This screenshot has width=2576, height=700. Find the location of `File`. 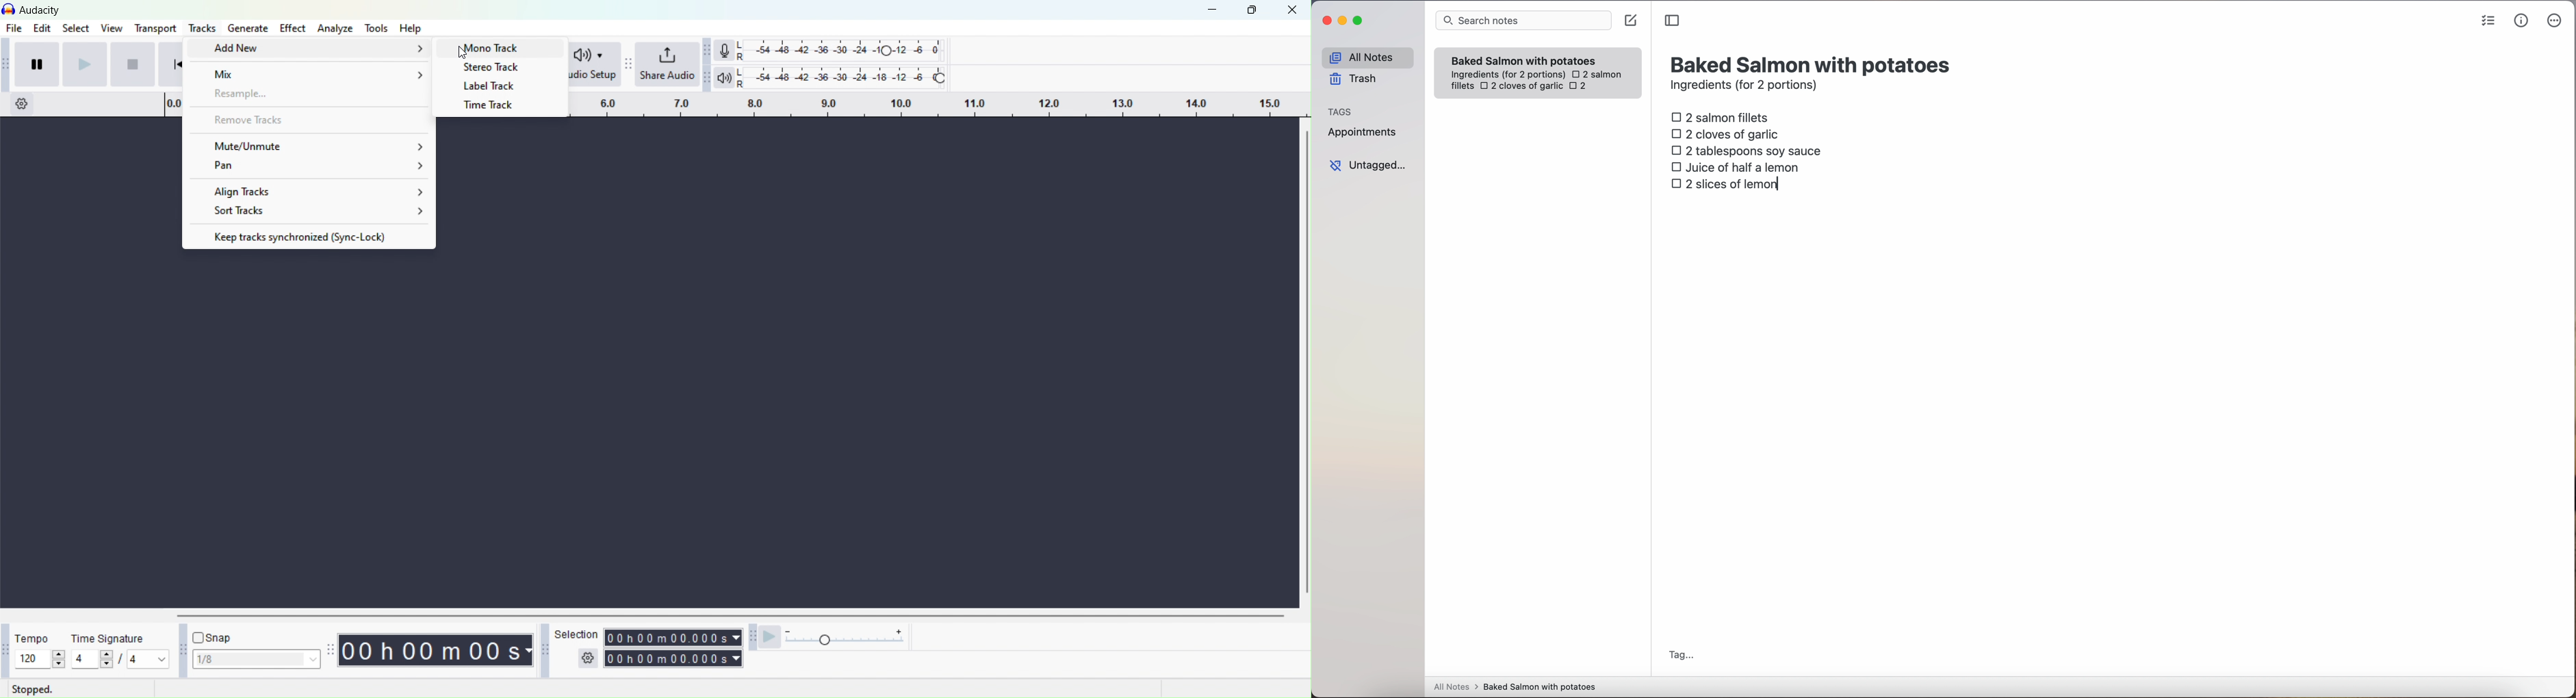

File is located at coordinates (15, 29).